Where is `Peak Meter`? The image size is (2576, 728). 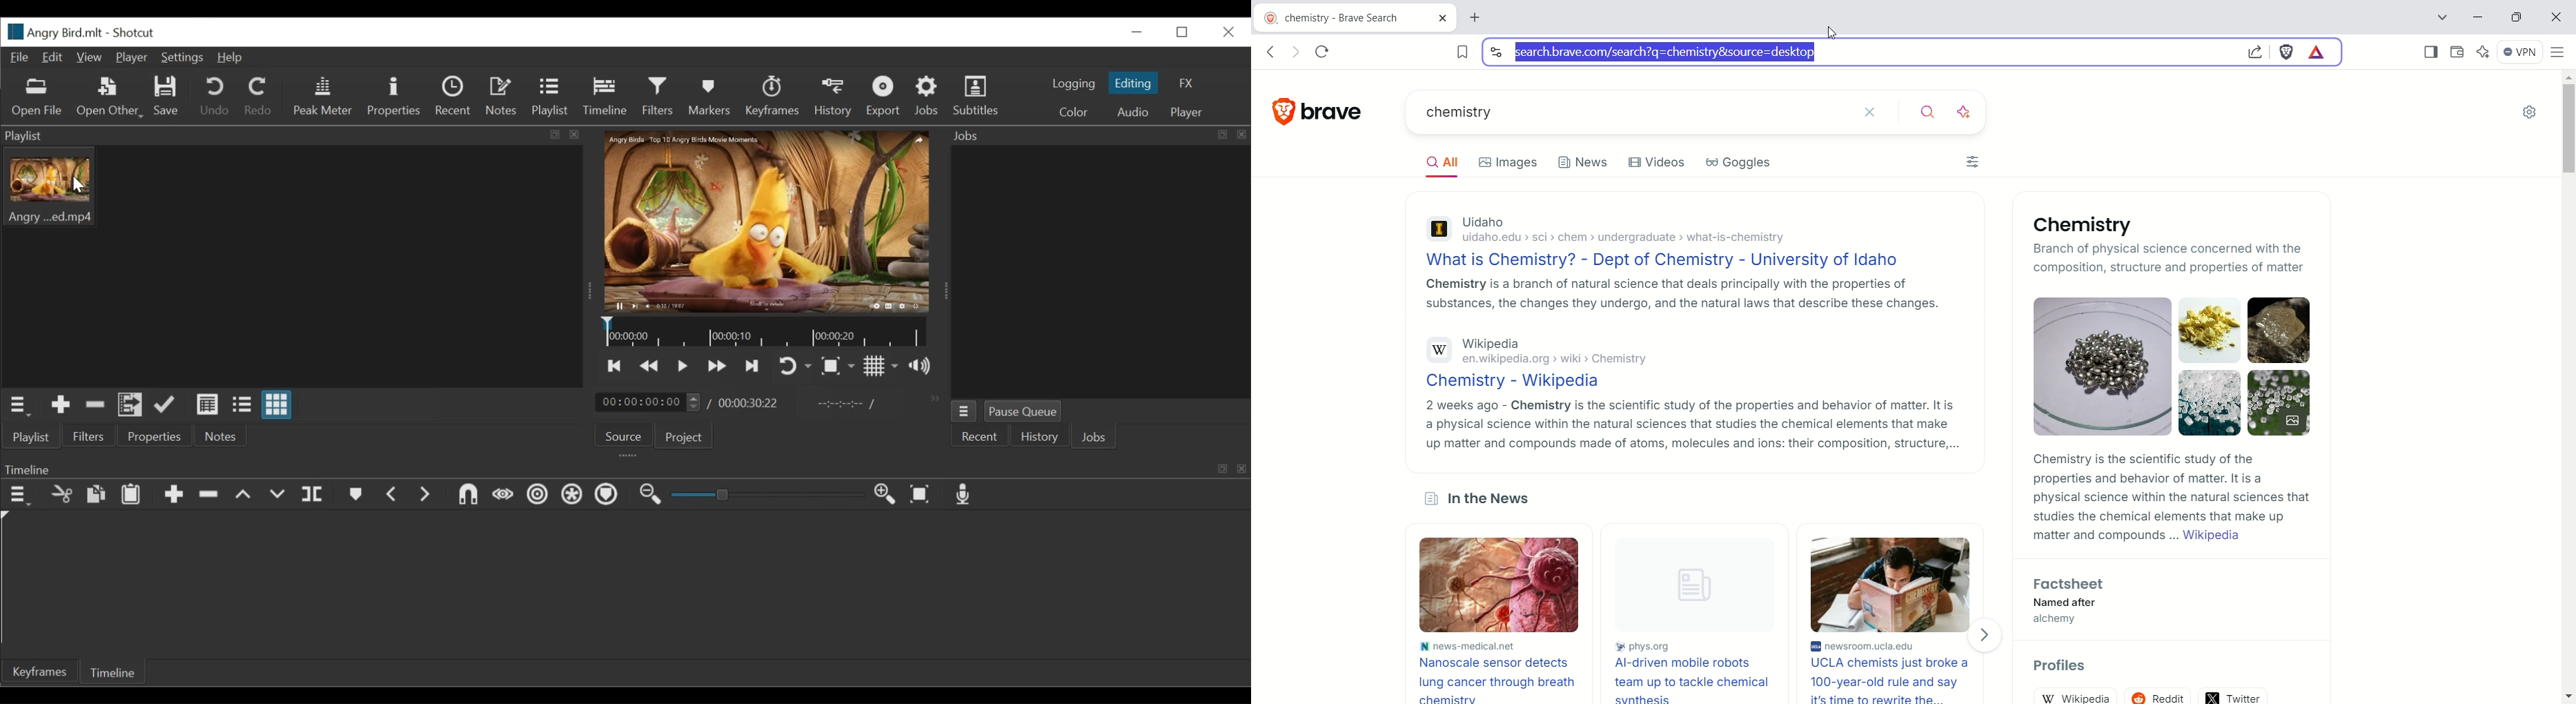 Peak Meter is located at coordinates (324, 96).